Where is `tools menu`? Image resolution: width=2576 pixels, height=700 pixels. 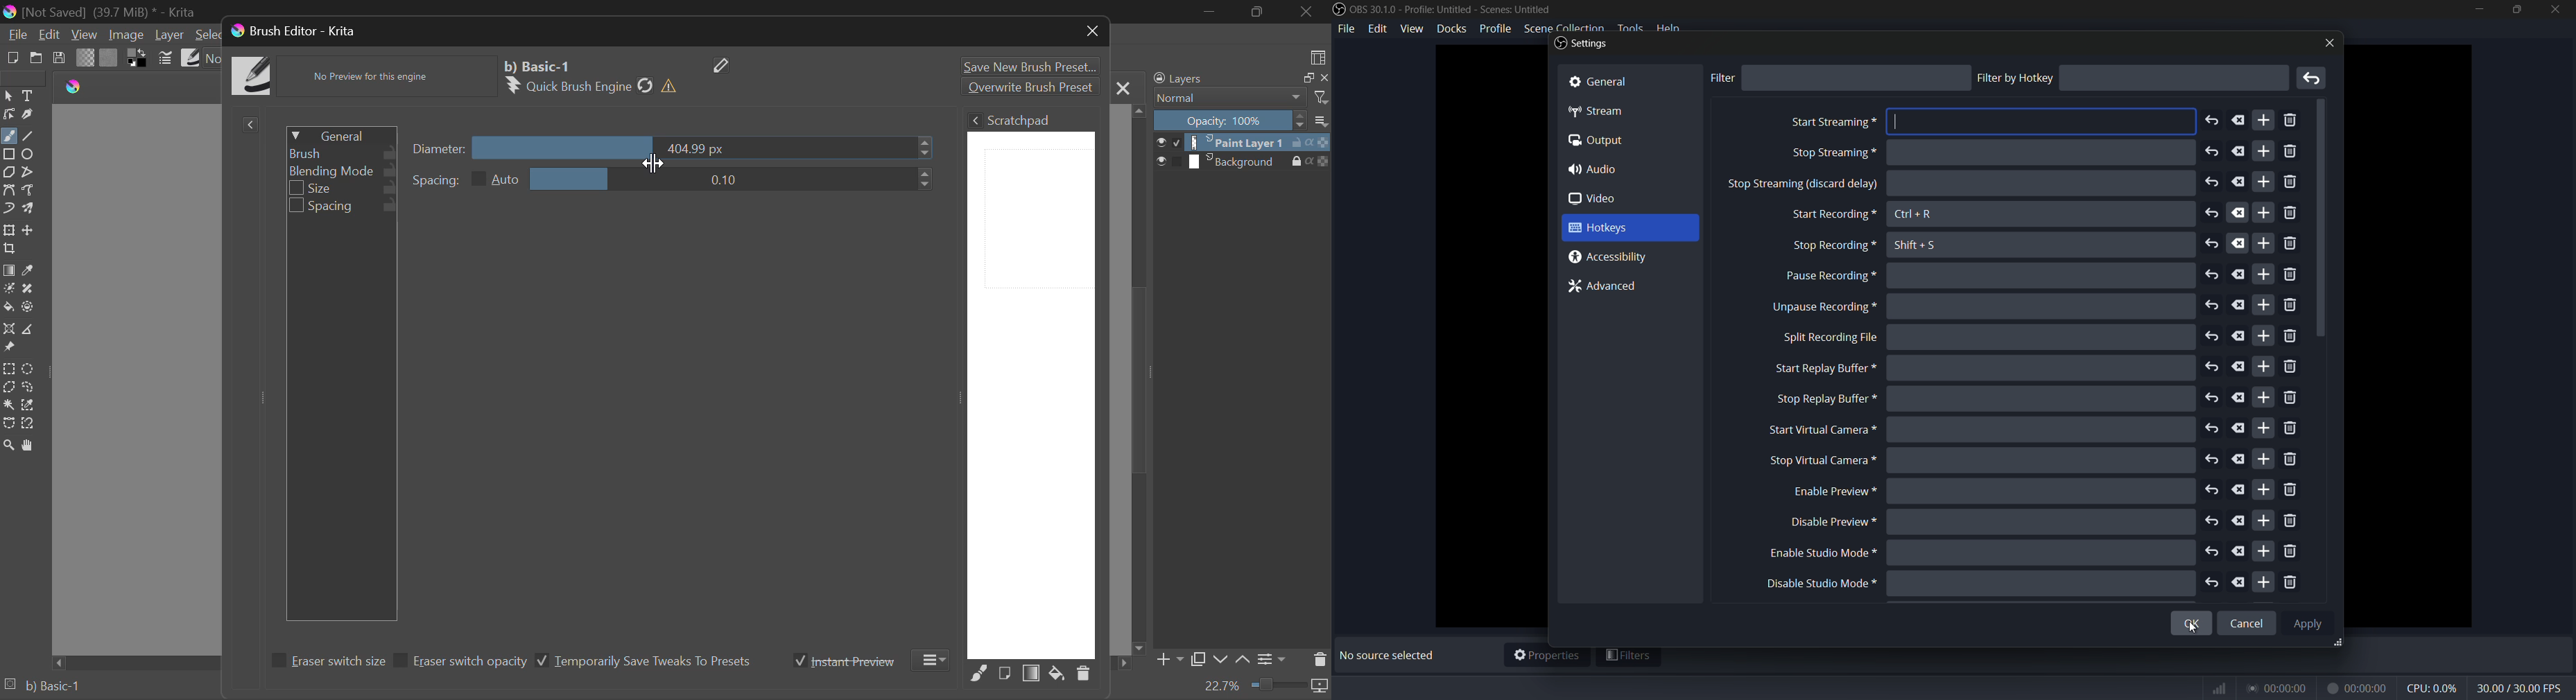 tools menu is located at coordinates (1630, 29).